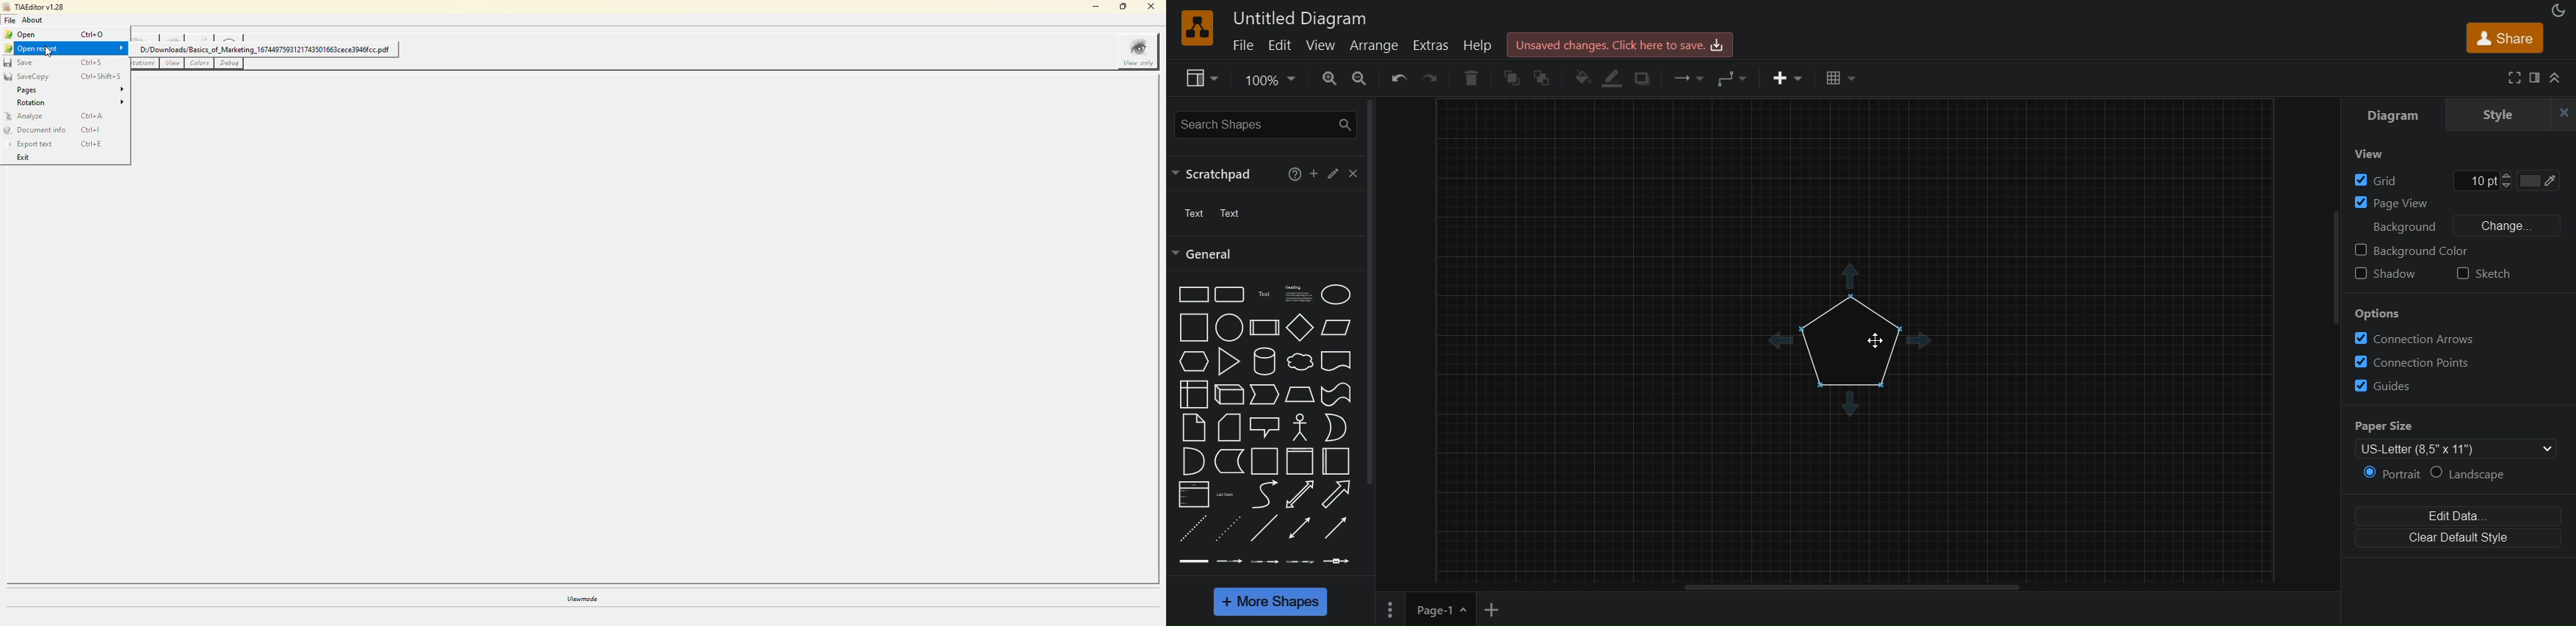 This screenshot has width=2576, height=644. What do you see at coordinates (1265, 494) in the screenshot?
I see `Curve` at bounding box center [1265, 494].